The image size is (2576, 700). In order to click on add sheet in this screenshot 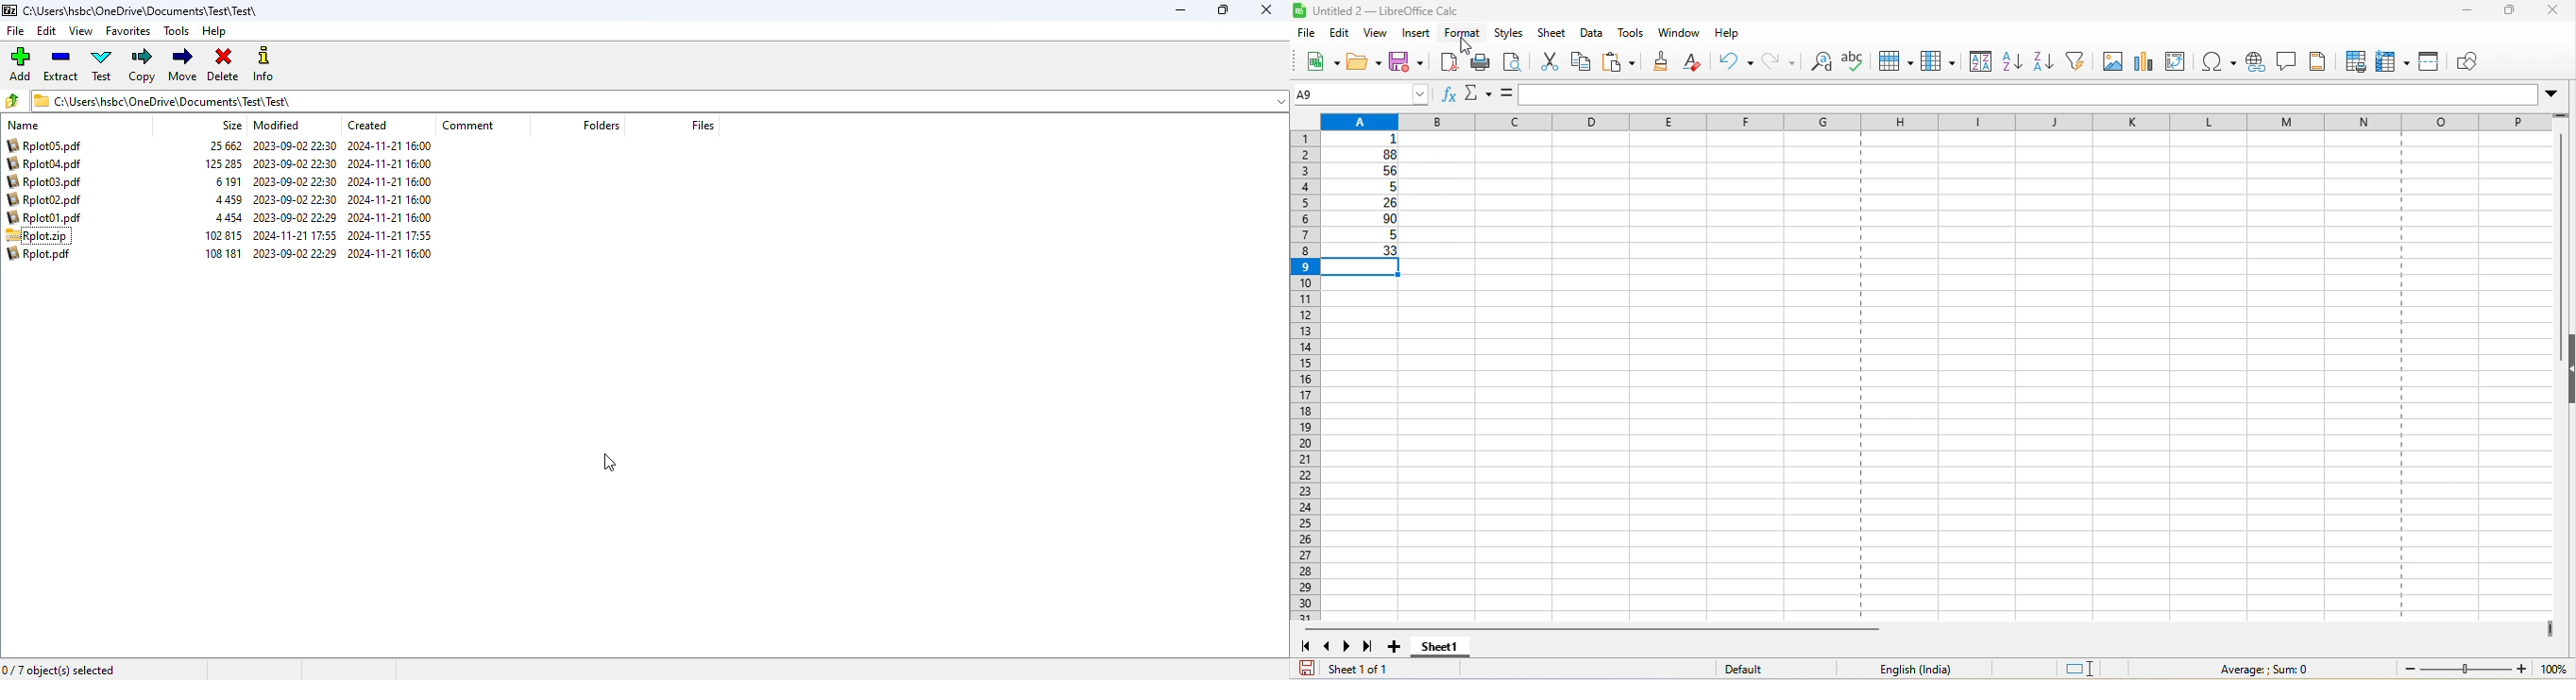, I will do `click(1396, 647)`.